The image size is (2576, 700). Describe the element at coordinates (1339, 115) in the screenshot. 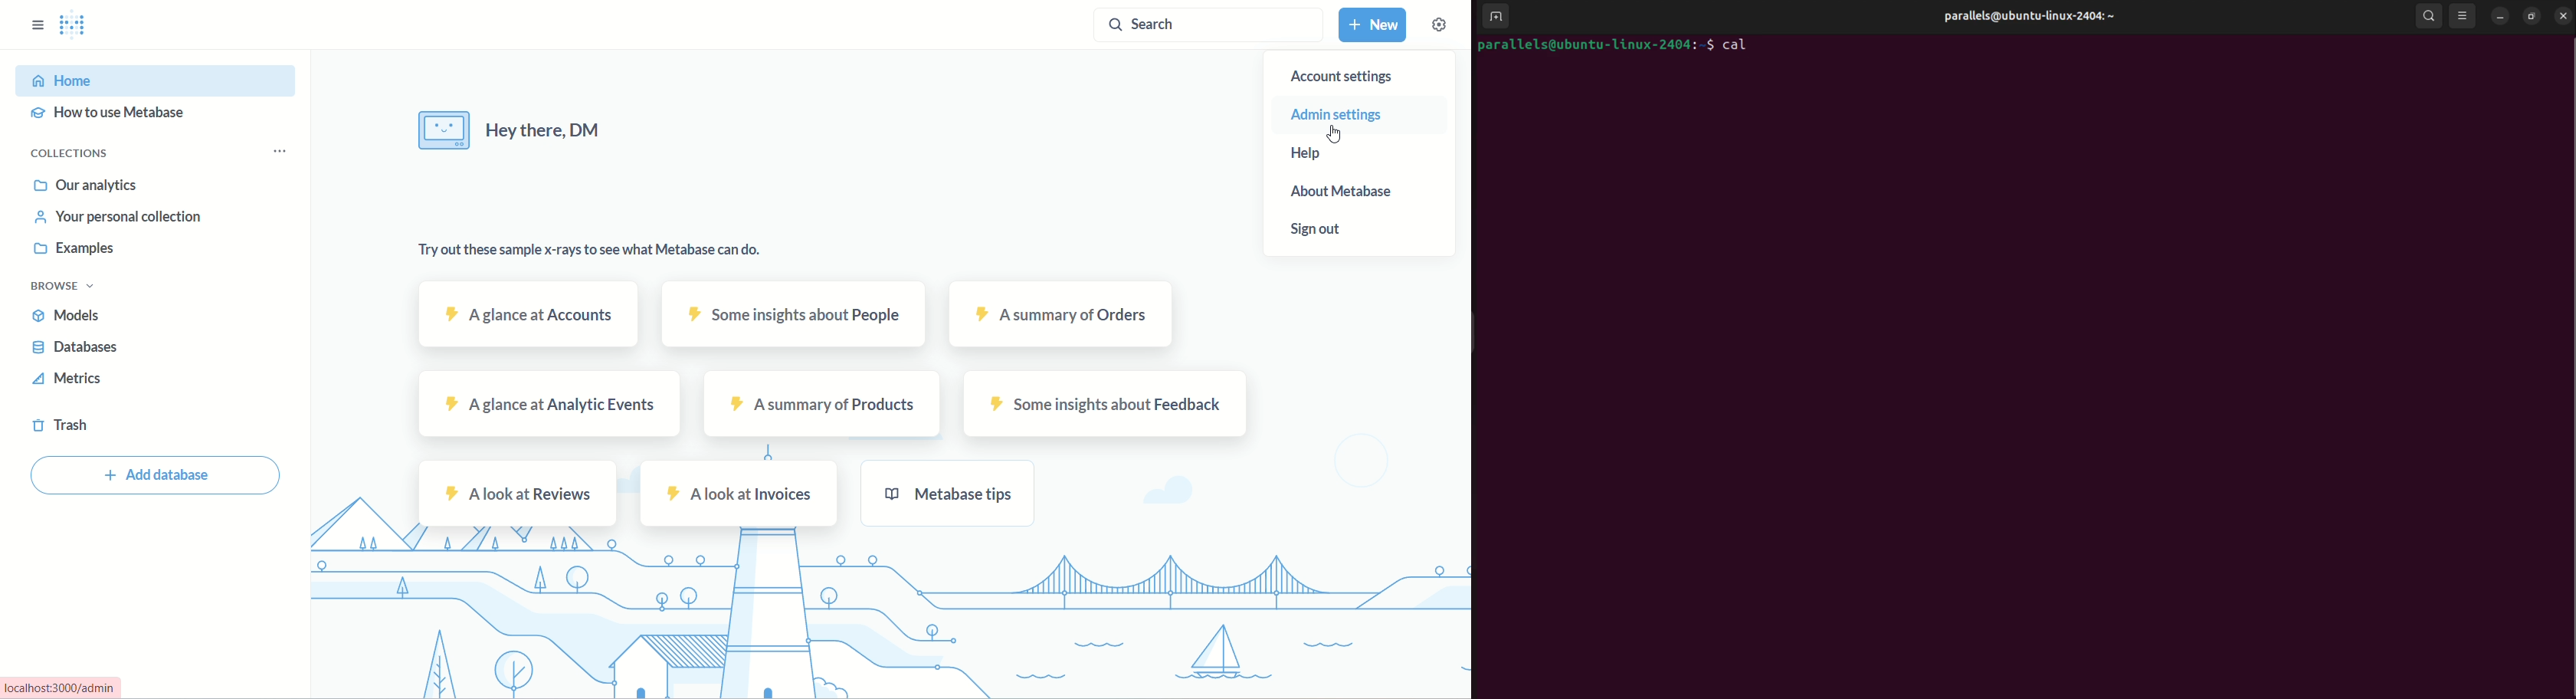

I see `admin settings` at that location.